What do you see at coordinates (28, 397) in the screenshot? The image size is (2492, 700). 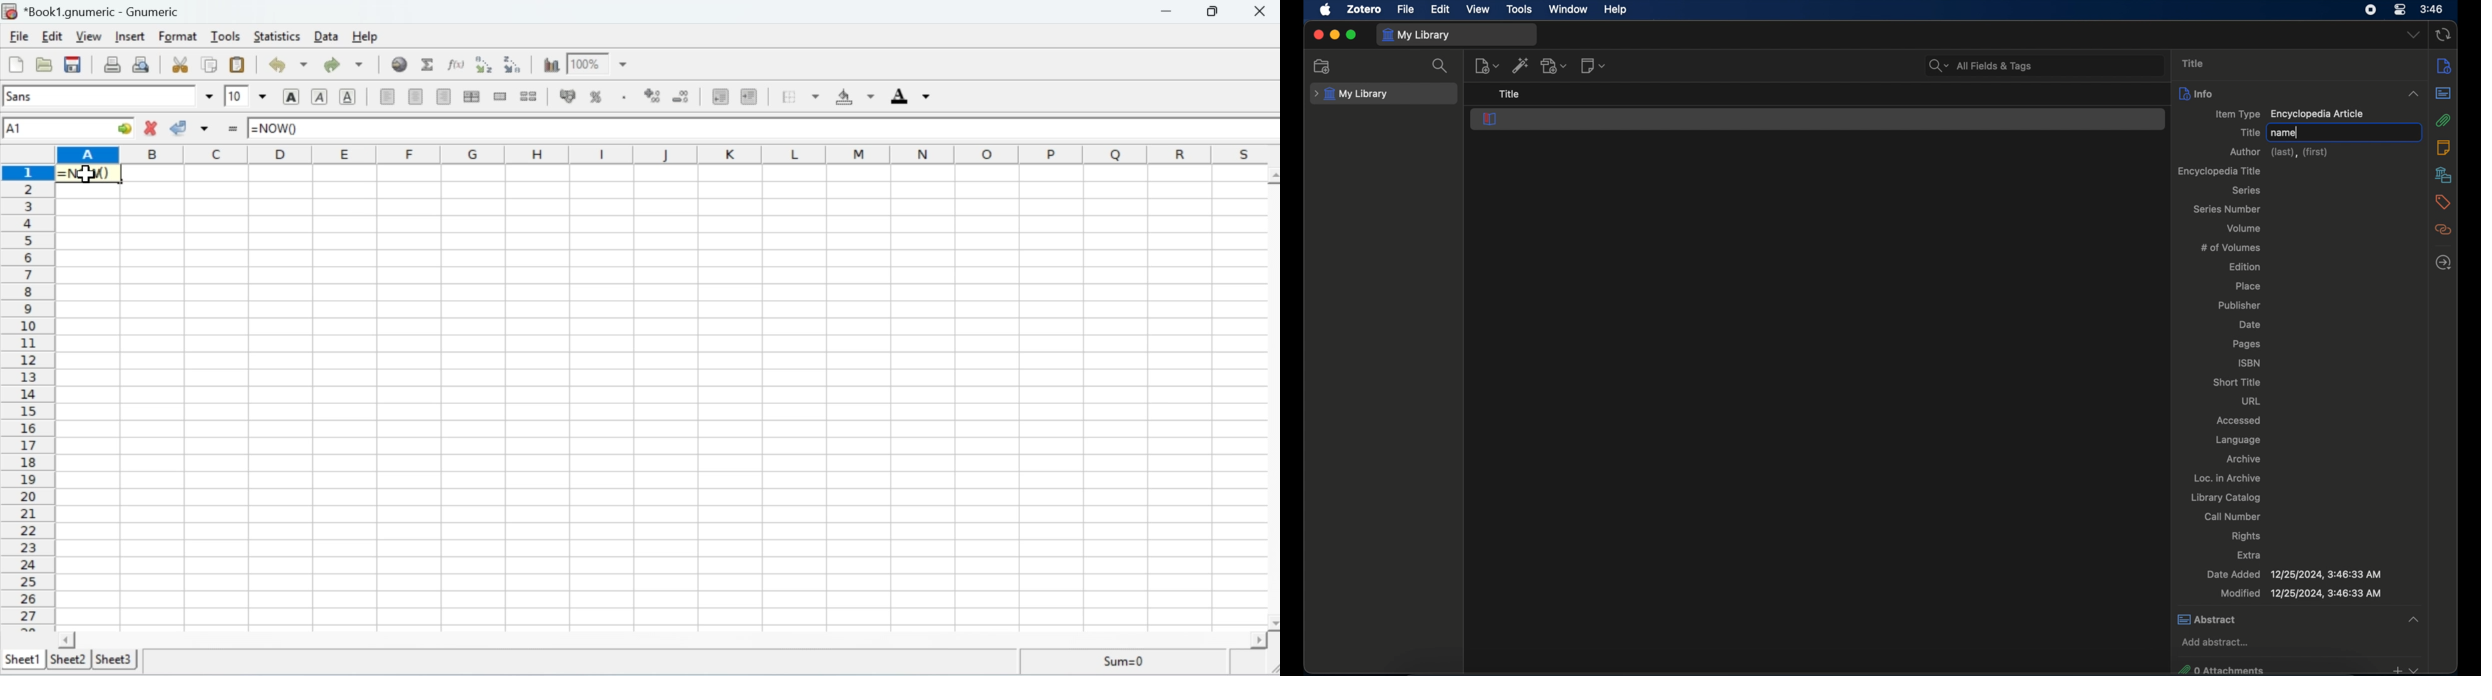 I see `Rows` at bounding box center [28, 397].